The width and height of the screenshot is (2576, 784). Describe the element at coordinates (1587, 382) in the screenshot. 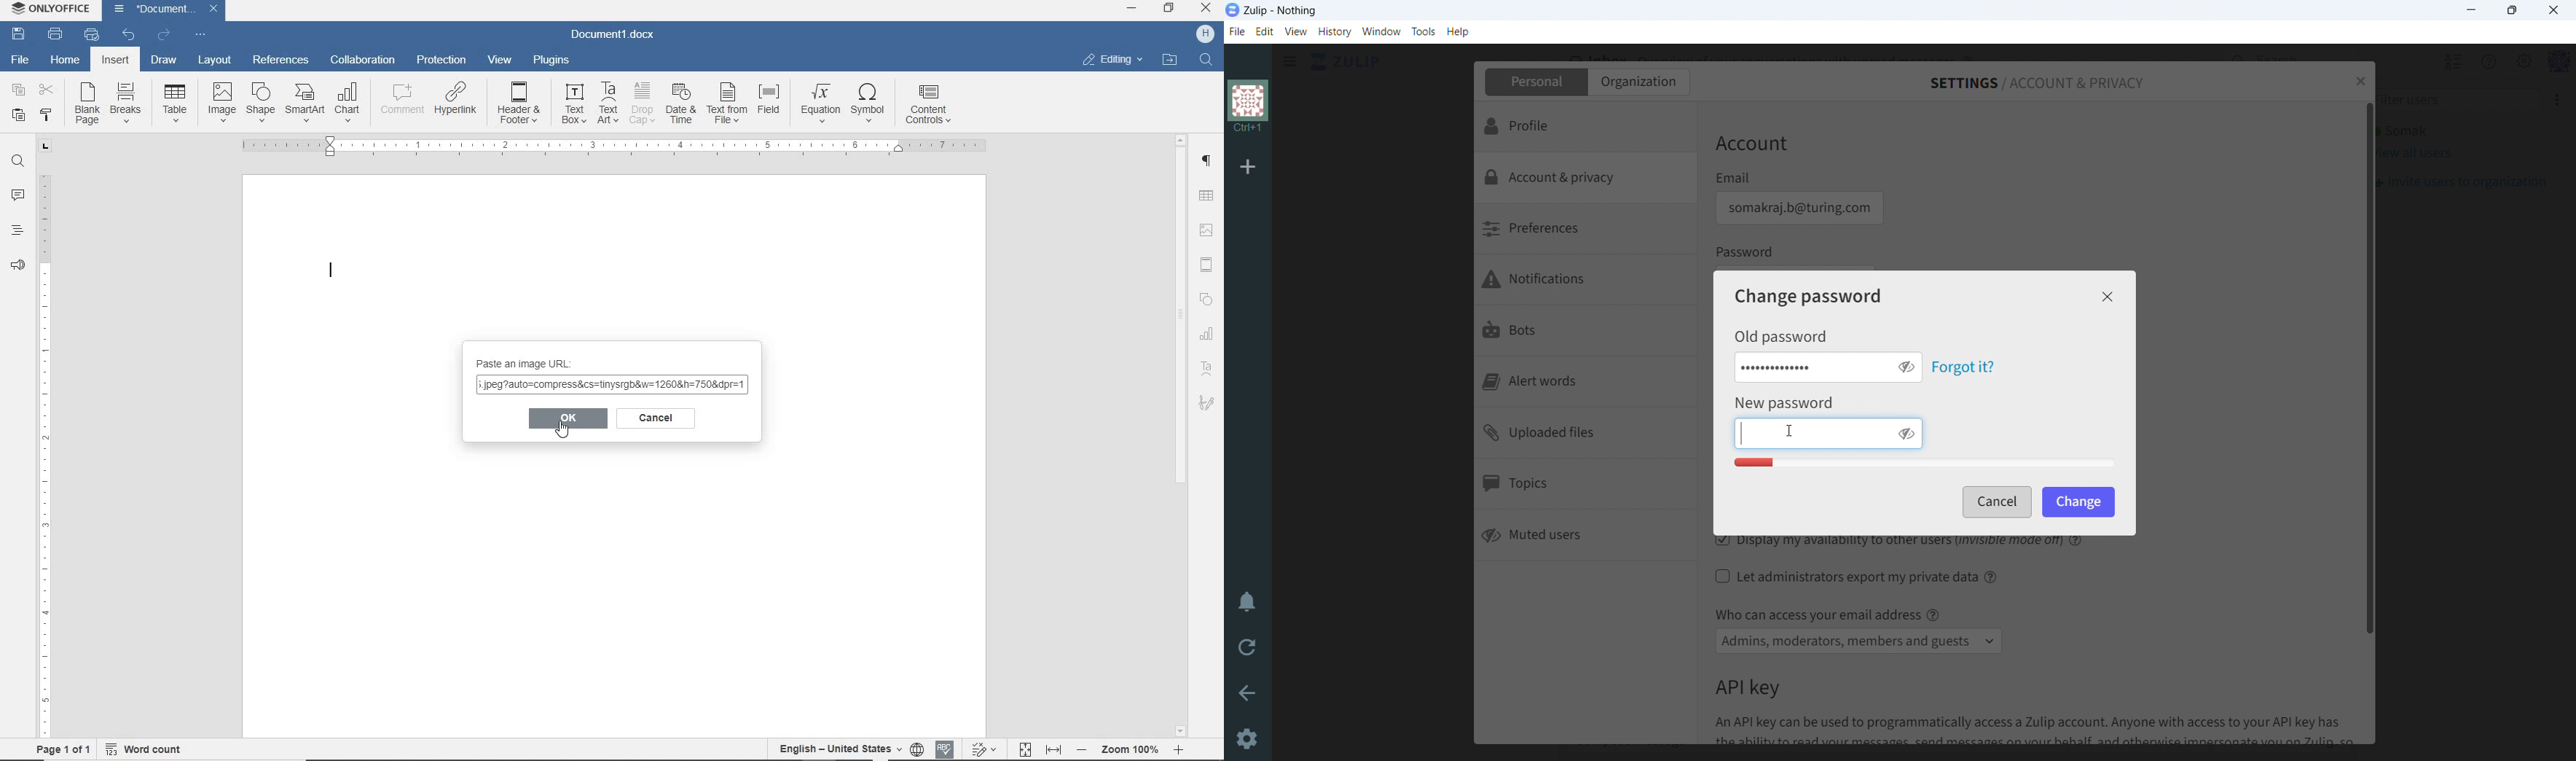

I see `alert words` at that location.